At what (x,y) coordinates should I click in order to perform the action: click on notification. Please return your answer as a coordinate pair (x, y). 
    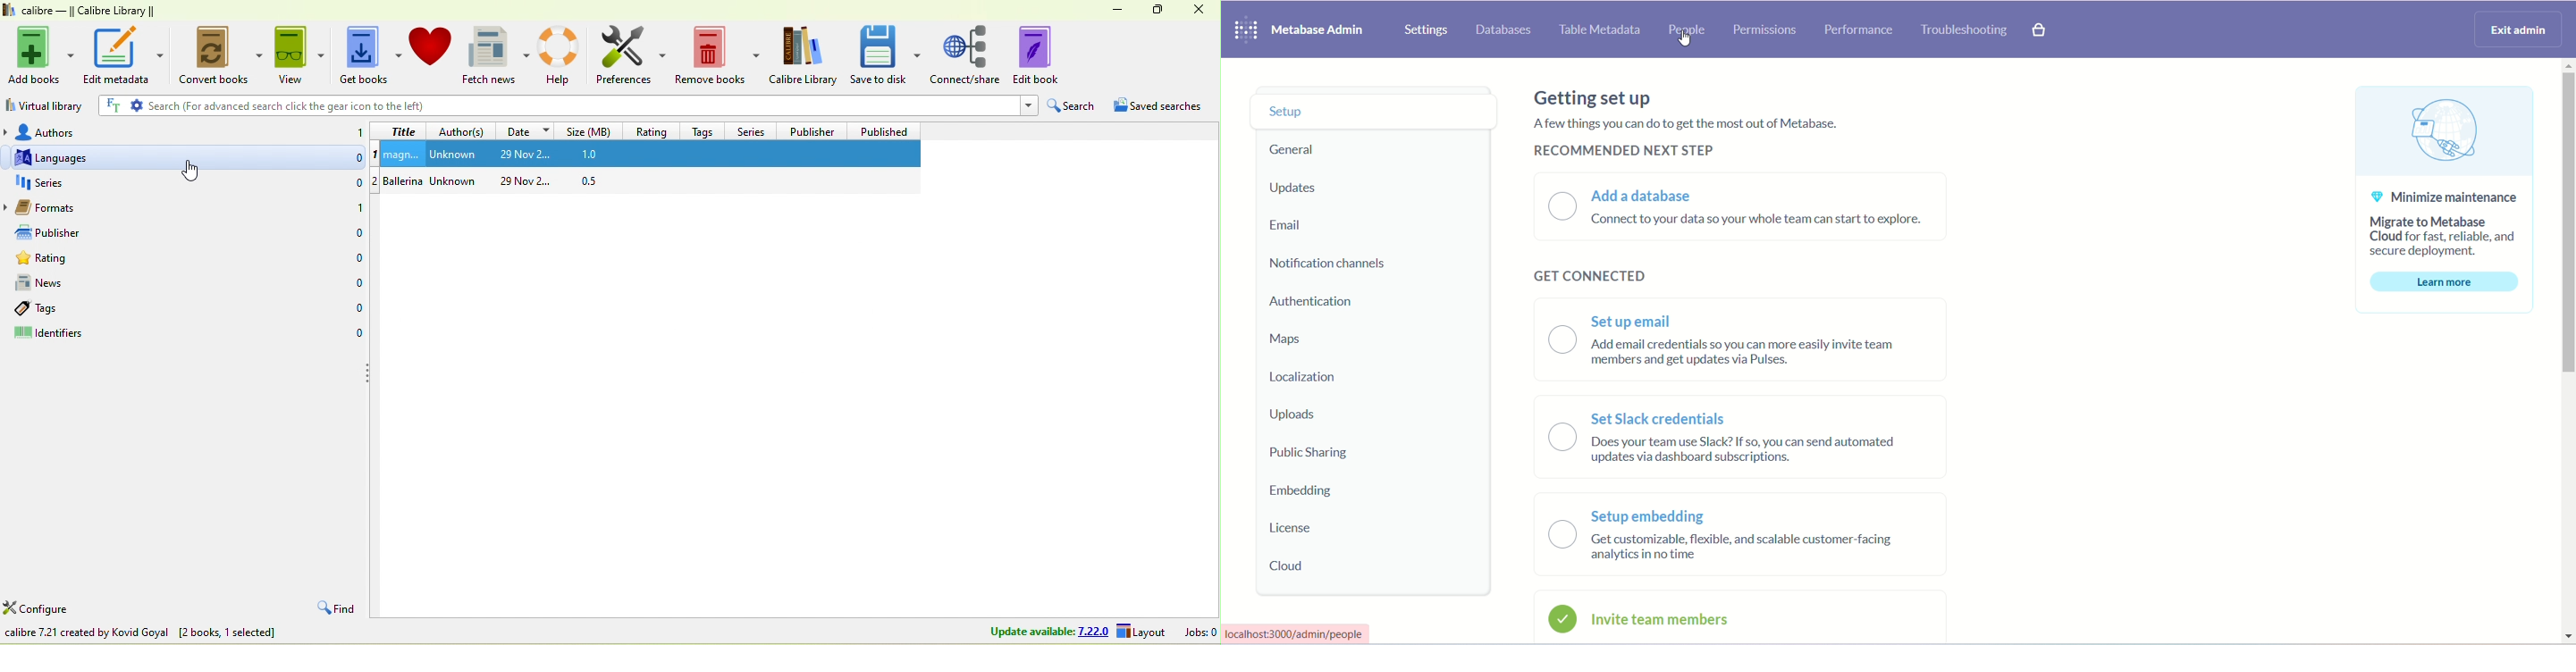
    Looking at the image, I should click on (1333, 265).